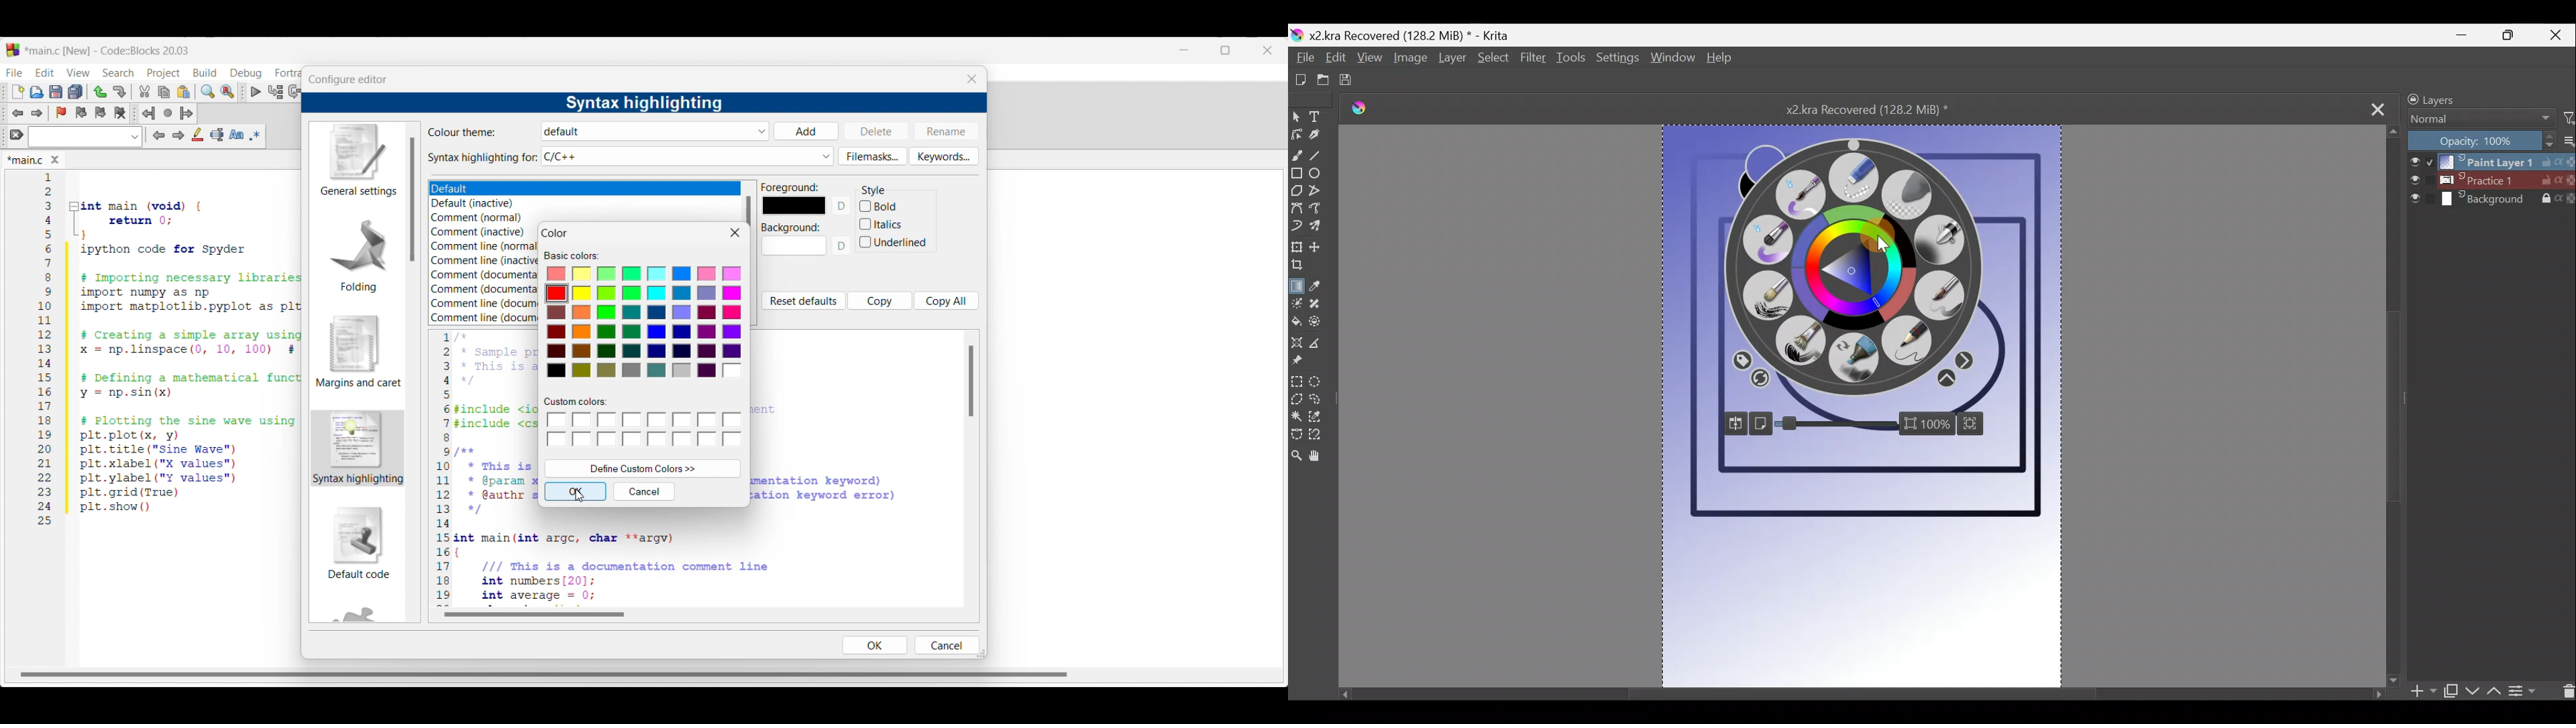  I want to click on Theme options, so click(656, 131).